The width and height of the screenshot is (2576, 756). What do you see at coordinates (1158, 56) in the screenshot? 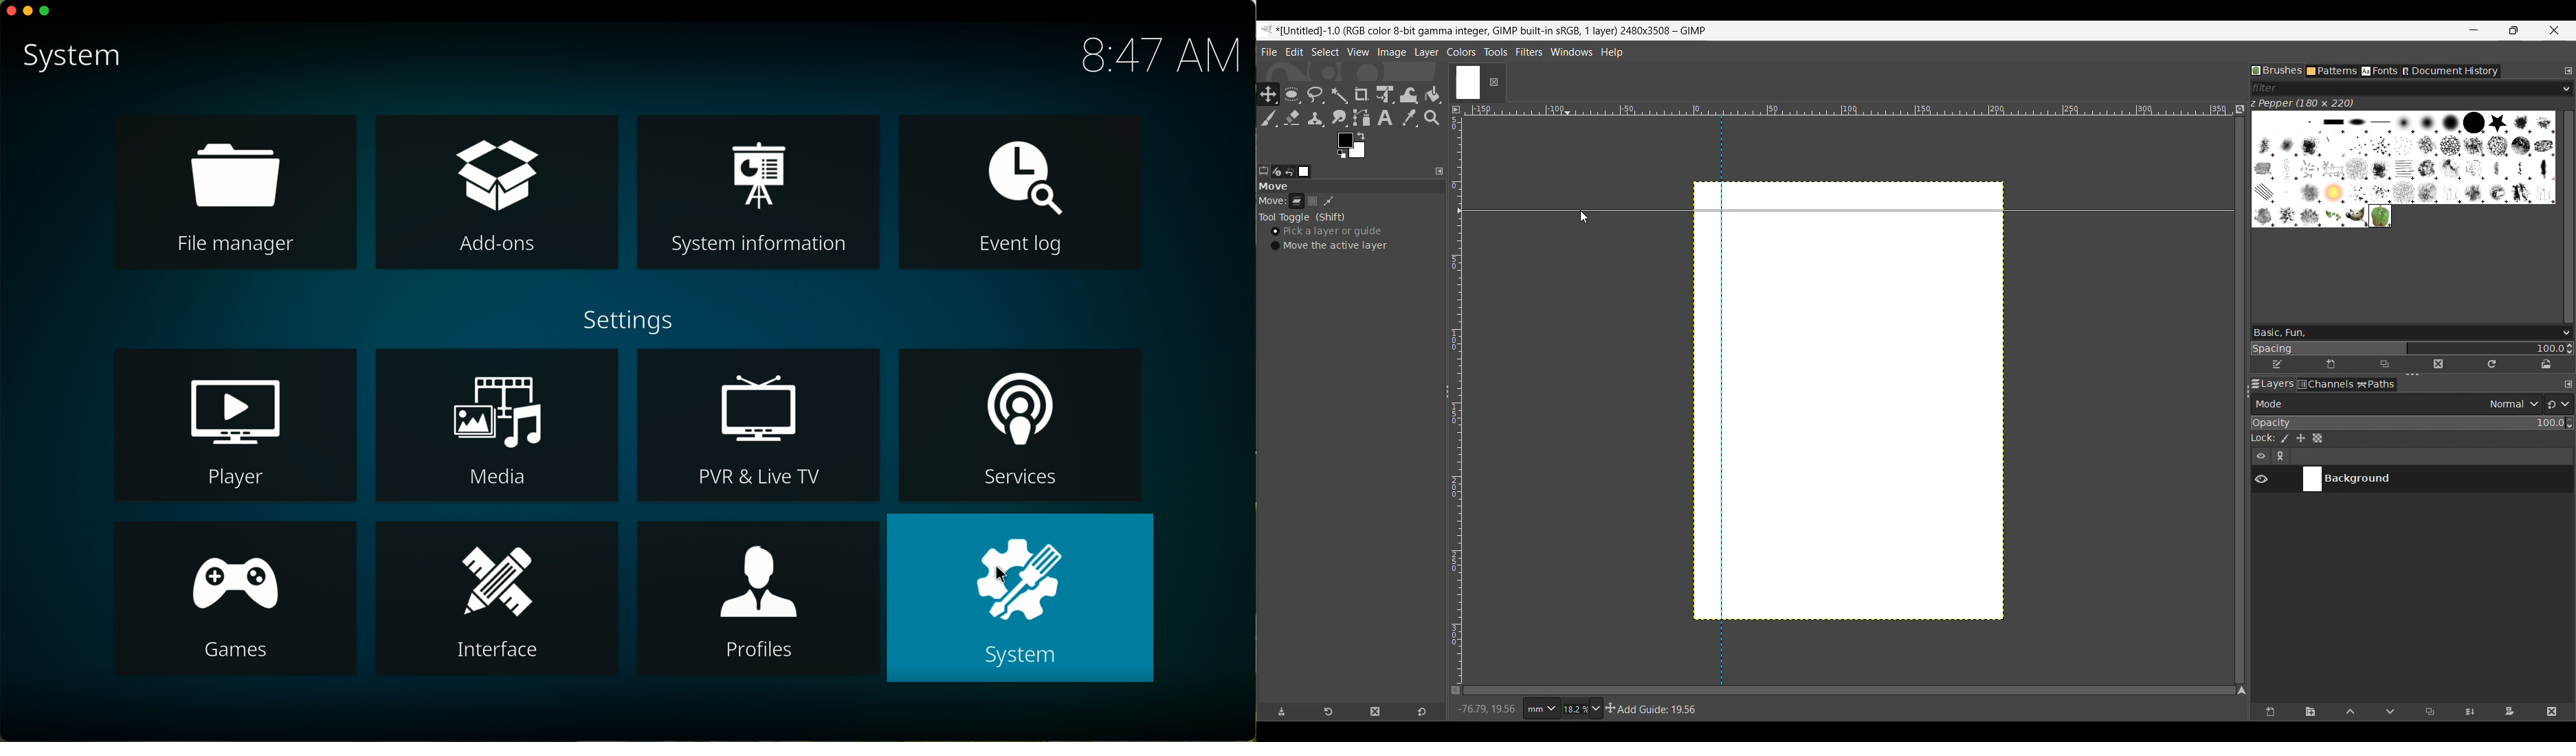
I see `hour` at bounding box center [1158, 56].